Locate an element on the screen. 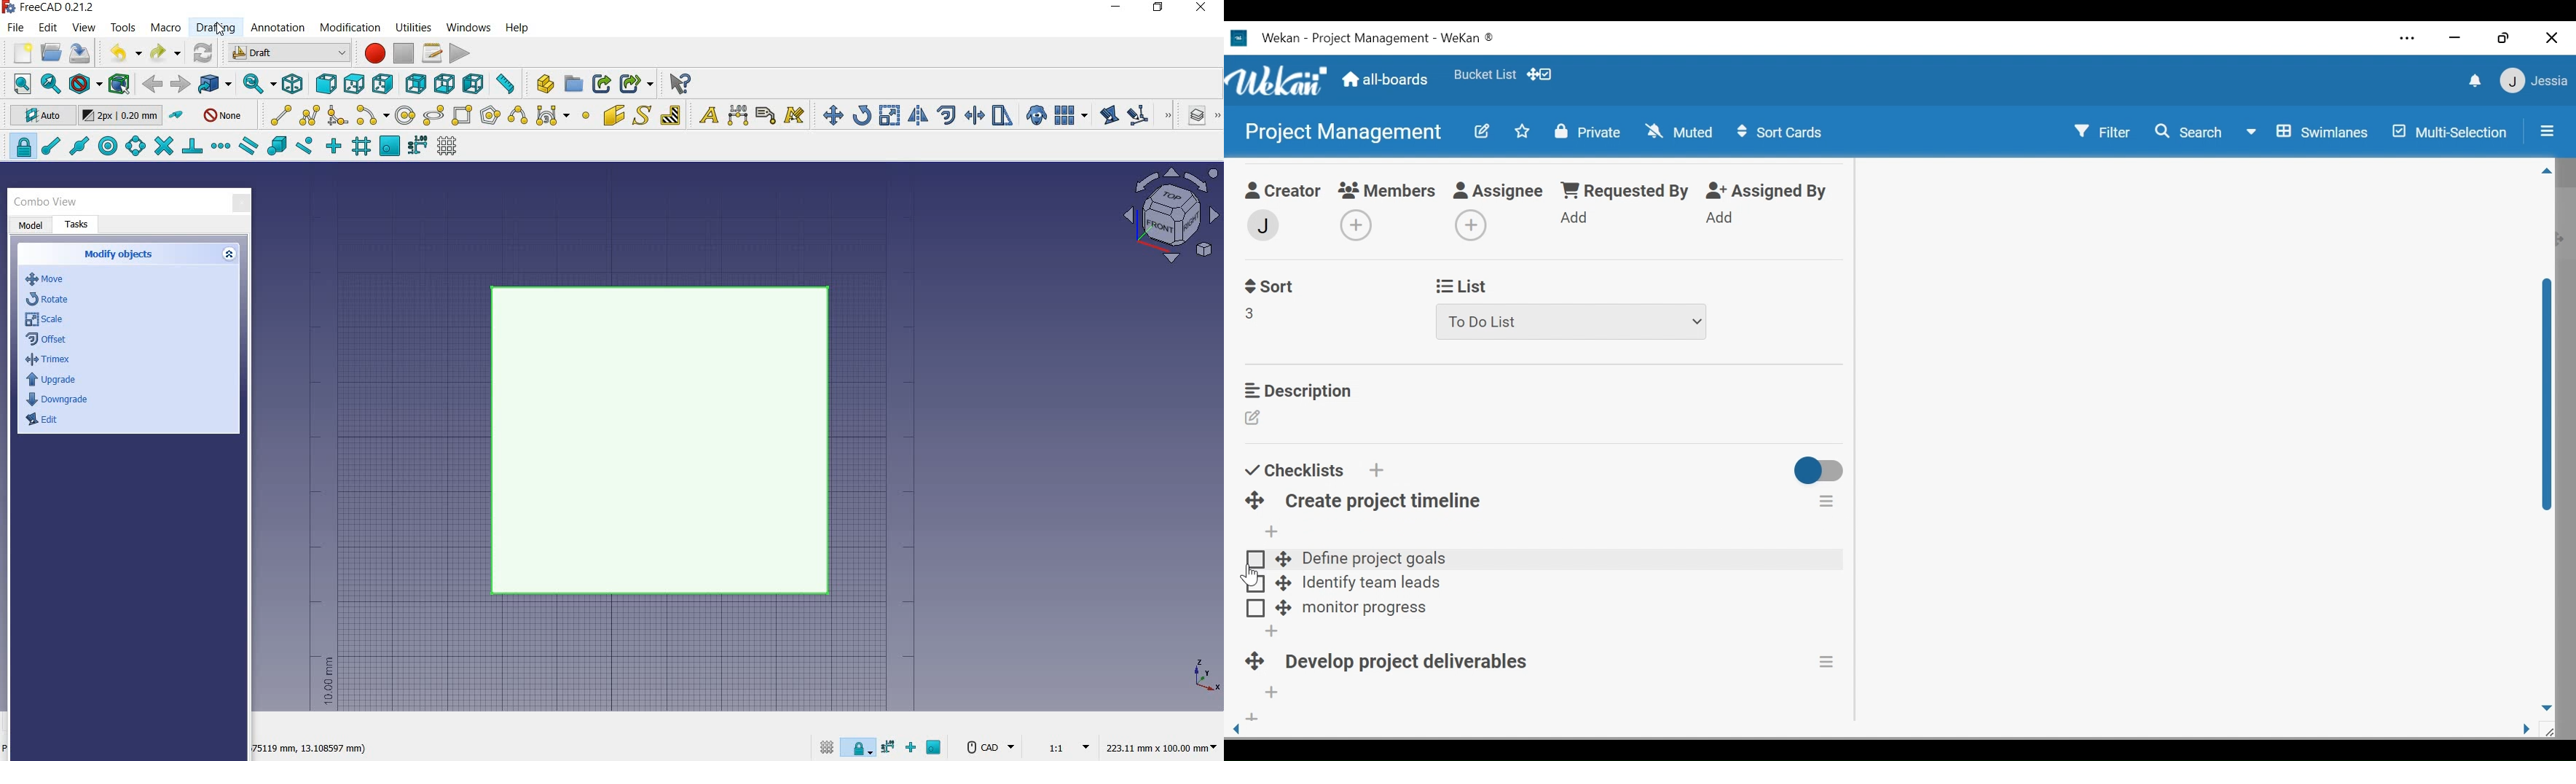 The height and width of the screenshot is (784, 2576). snap dimensions is located at coordinates (417, 146).